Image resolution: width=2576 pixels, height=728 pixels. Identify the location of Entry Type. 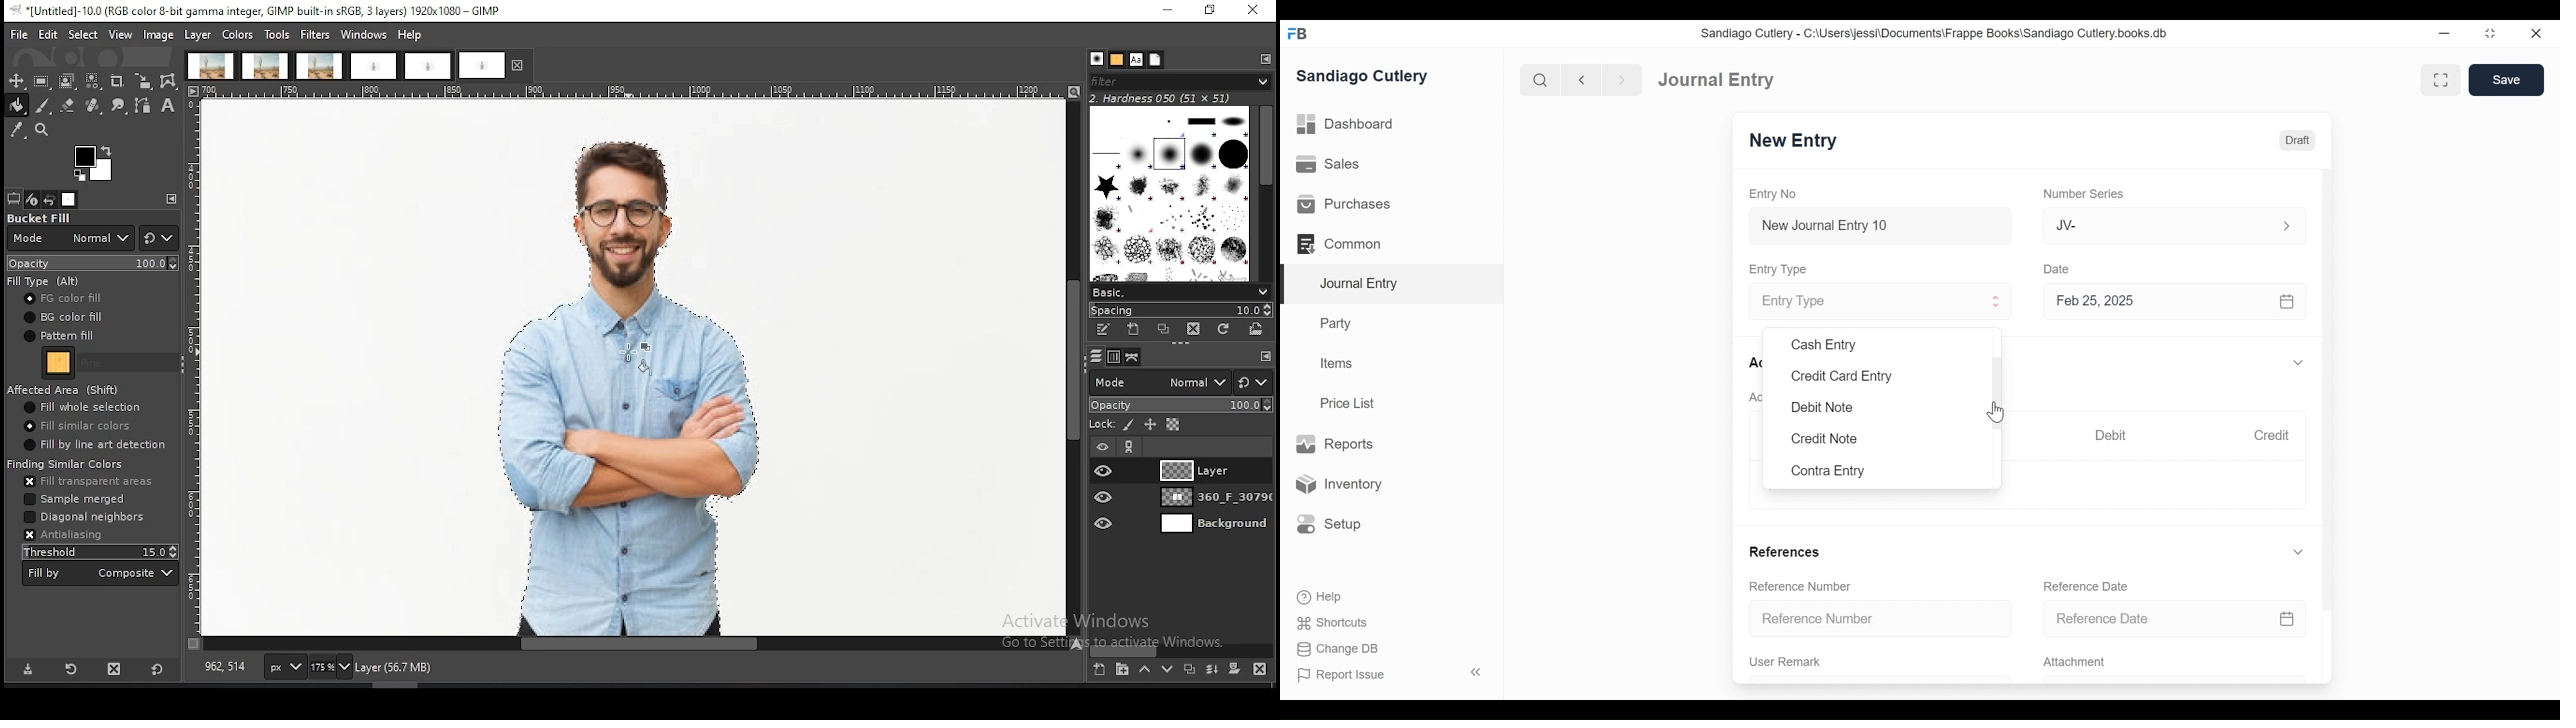
(1782, 269).